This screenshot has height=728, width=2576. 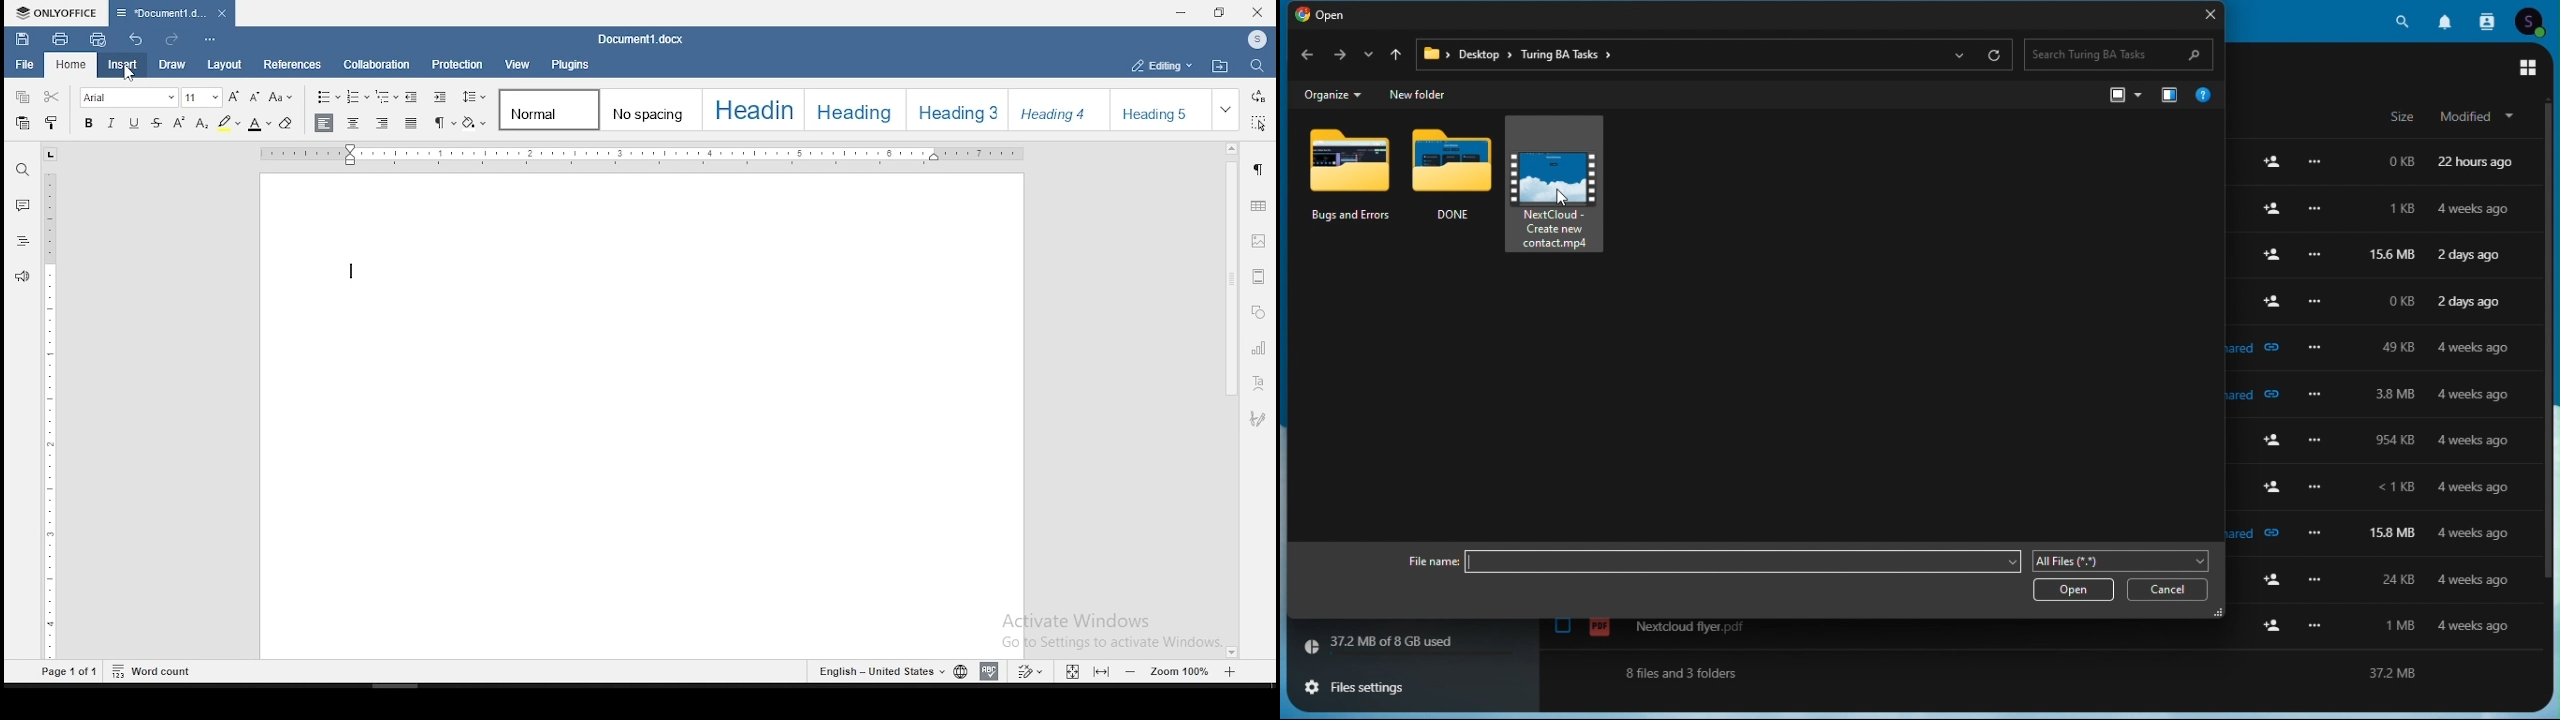 I want to click on close window, so click(x=1257, y=13).